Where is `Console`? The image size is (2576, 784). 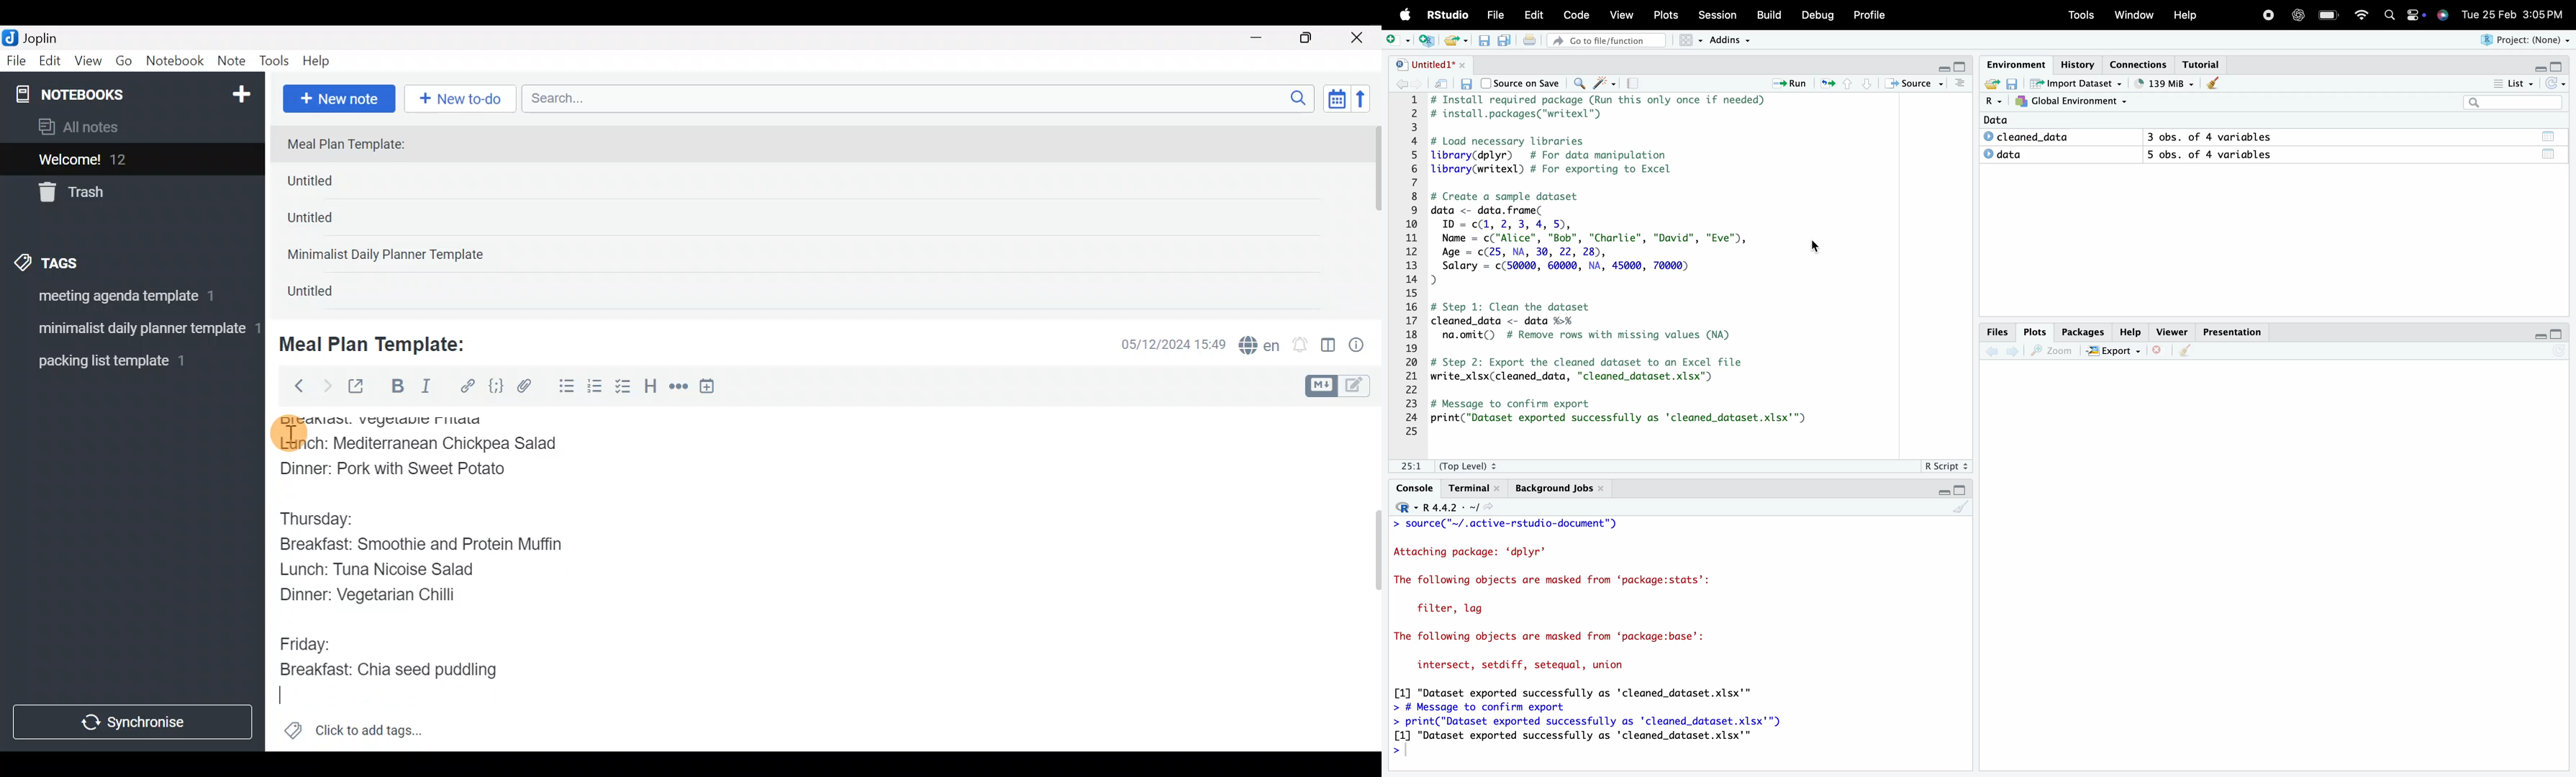 Console is located at coordinates (1417, 488).